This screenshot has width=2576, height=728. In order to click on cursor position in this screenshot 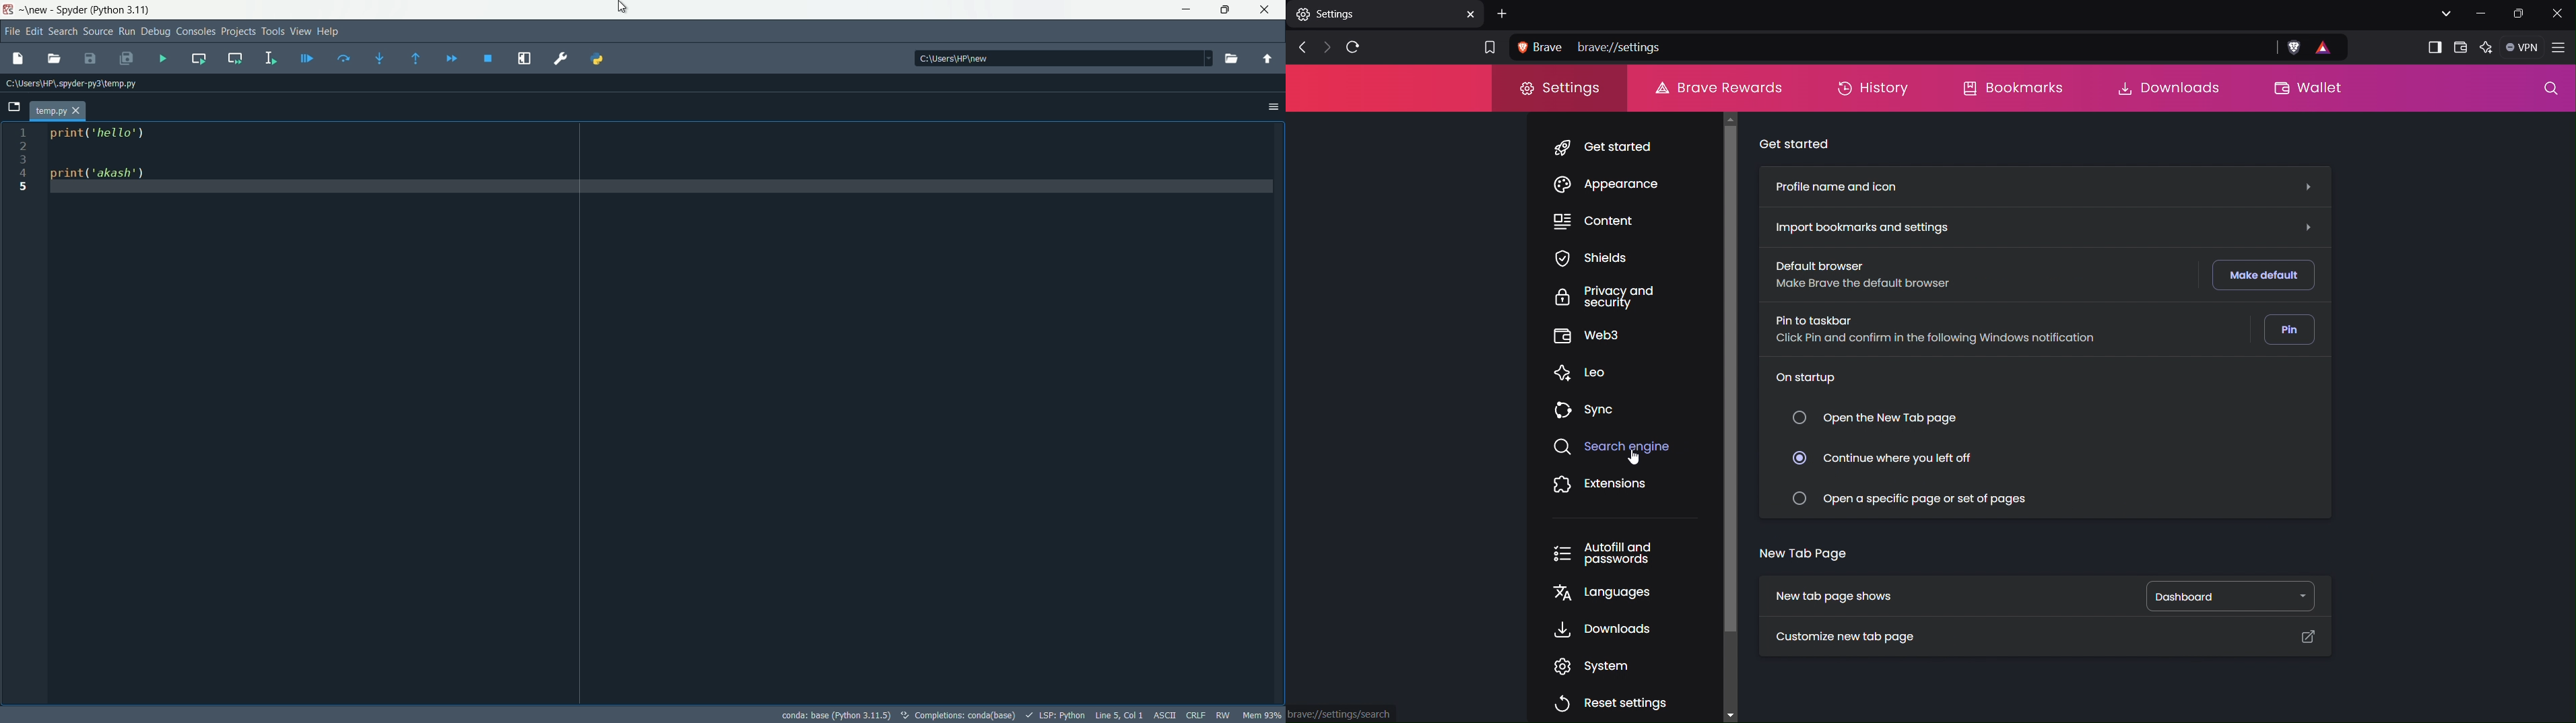, I will do `click(1119, 715)`.